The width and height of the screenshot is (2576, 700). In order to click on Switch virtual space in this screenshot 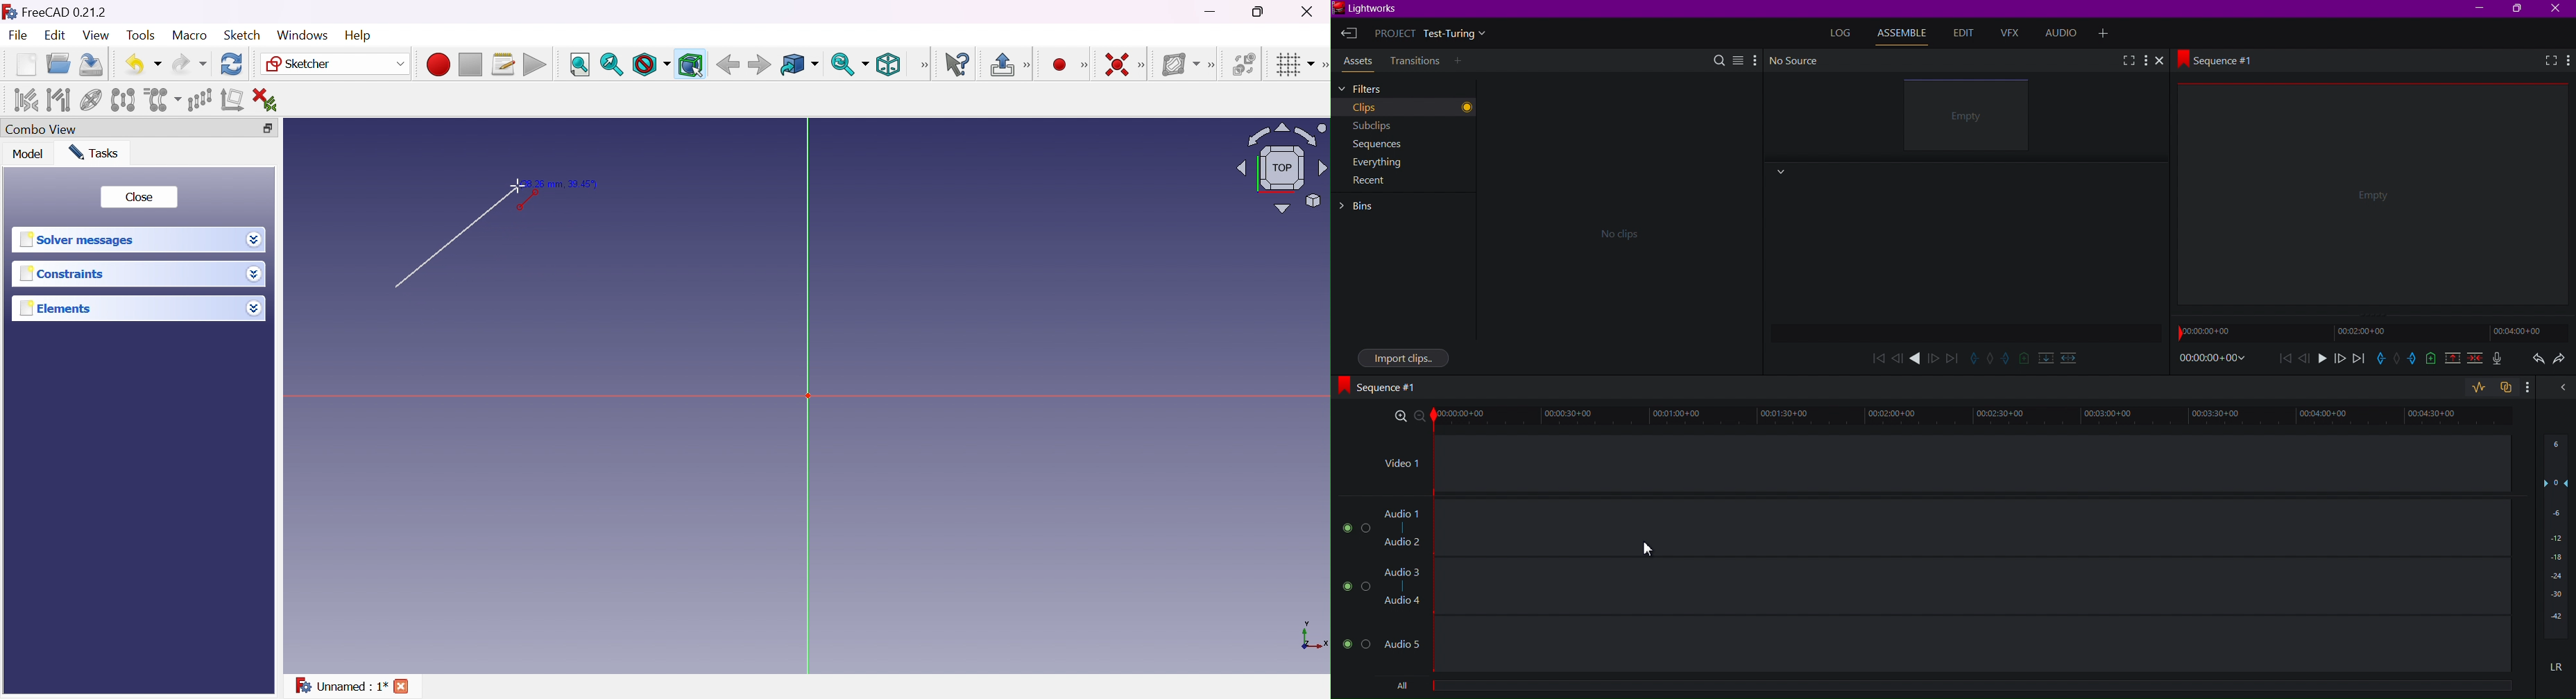, I will do `click(1245, 64)`.